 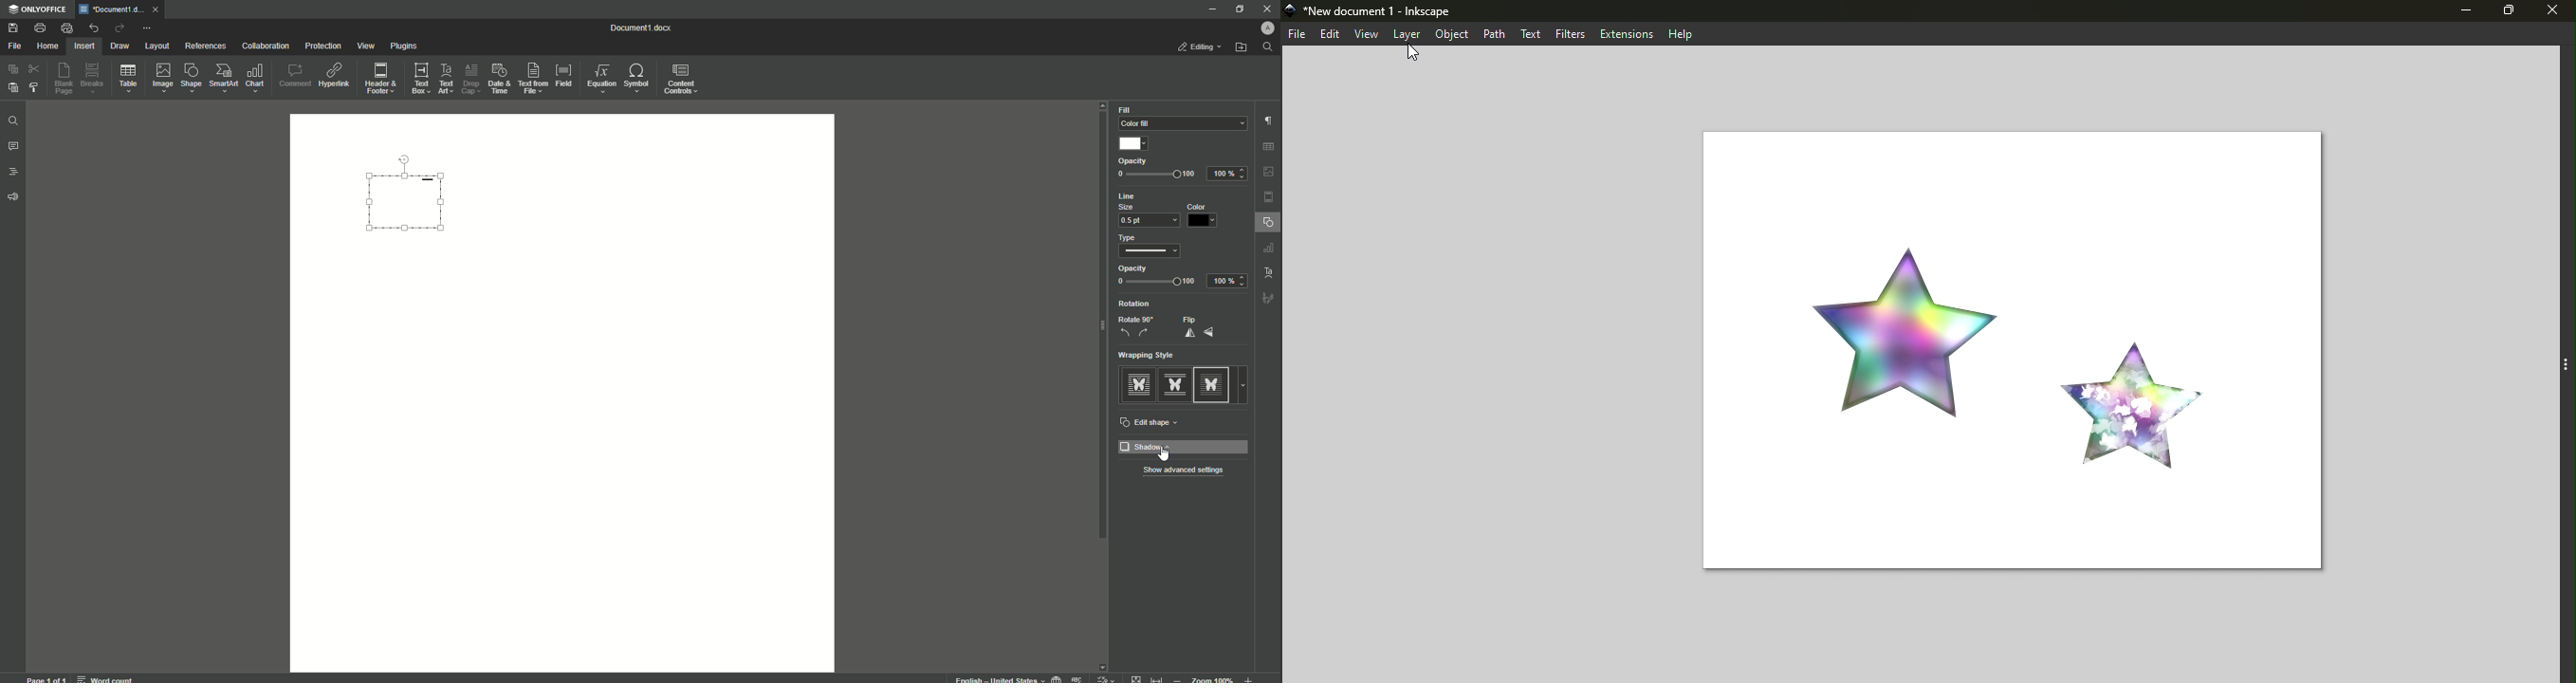 I want to click on Comment, so click(x=295, y=75).